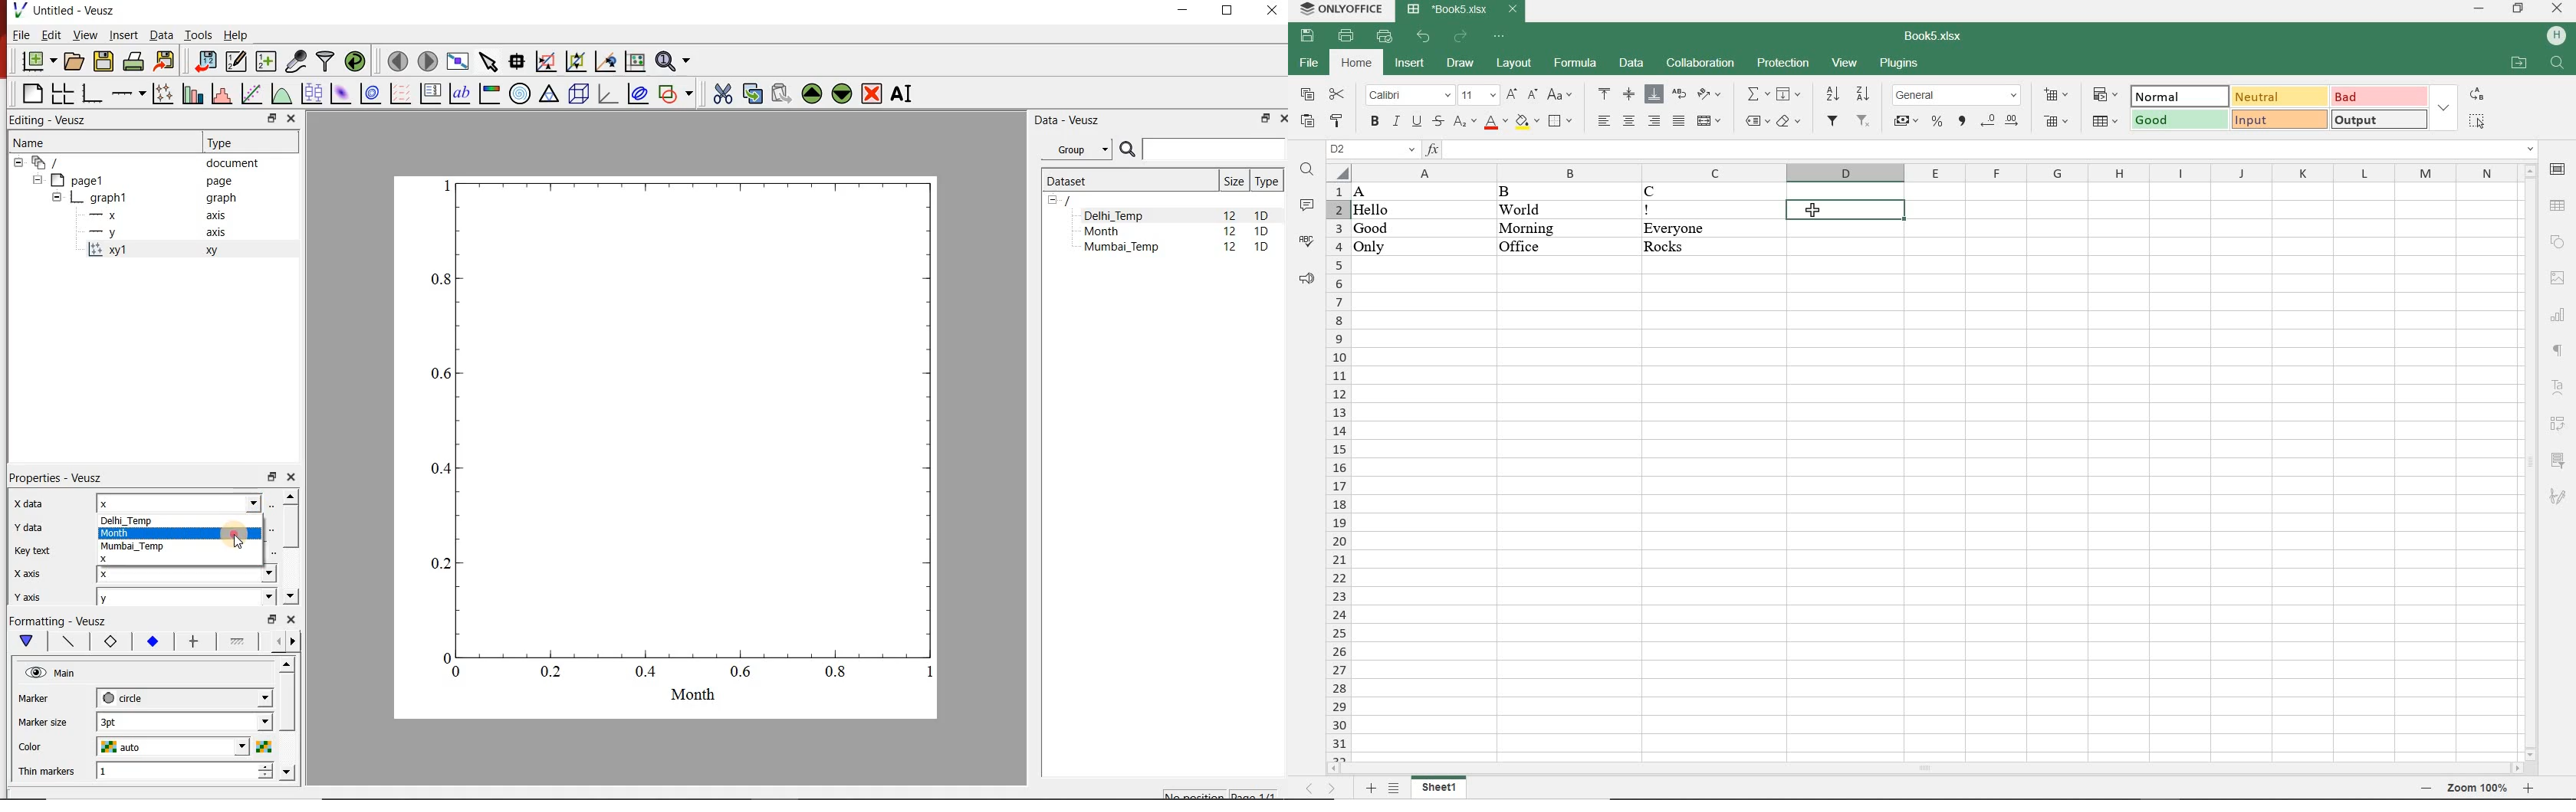 The image size is (2576, 812). What do you see at coordinates (1231, 249) in the screenshot?
I see `12` at bounding box center [1231, 249].